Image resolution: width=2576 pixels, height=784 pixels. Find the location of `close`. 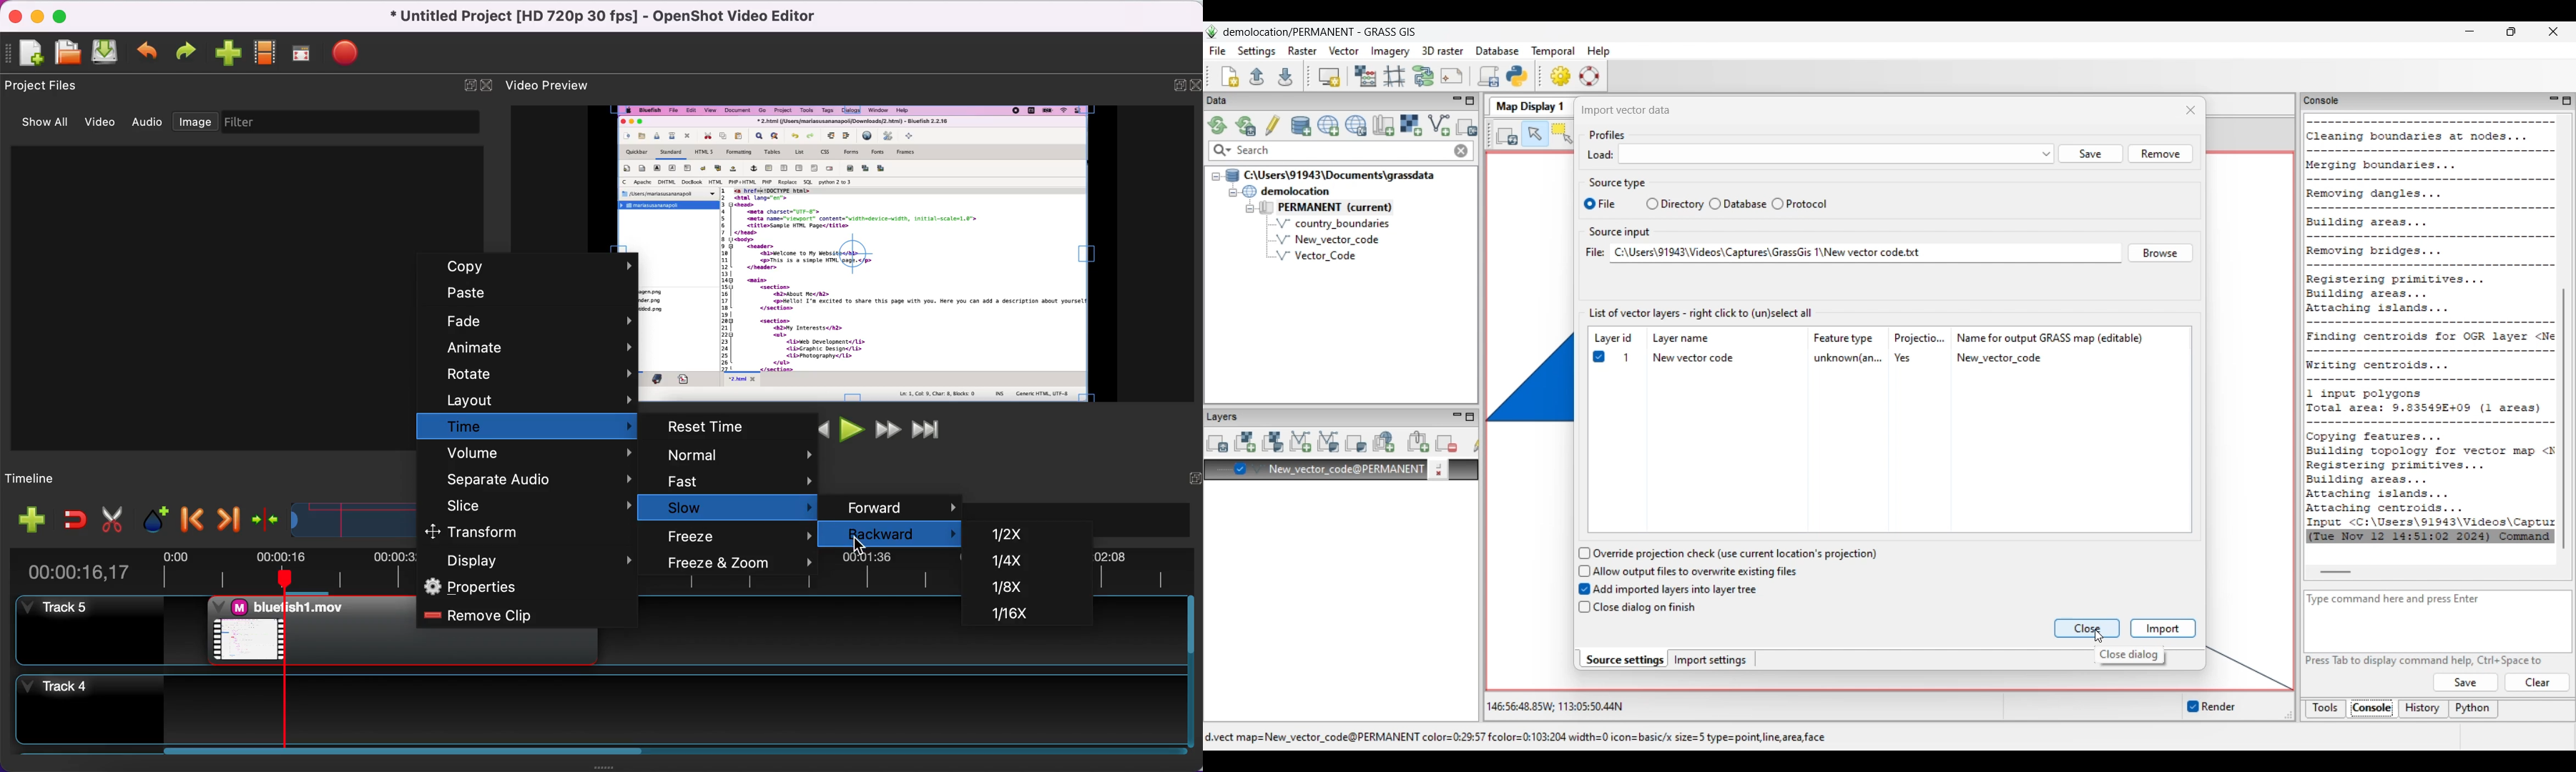

close is located at coordinates (487, 85).